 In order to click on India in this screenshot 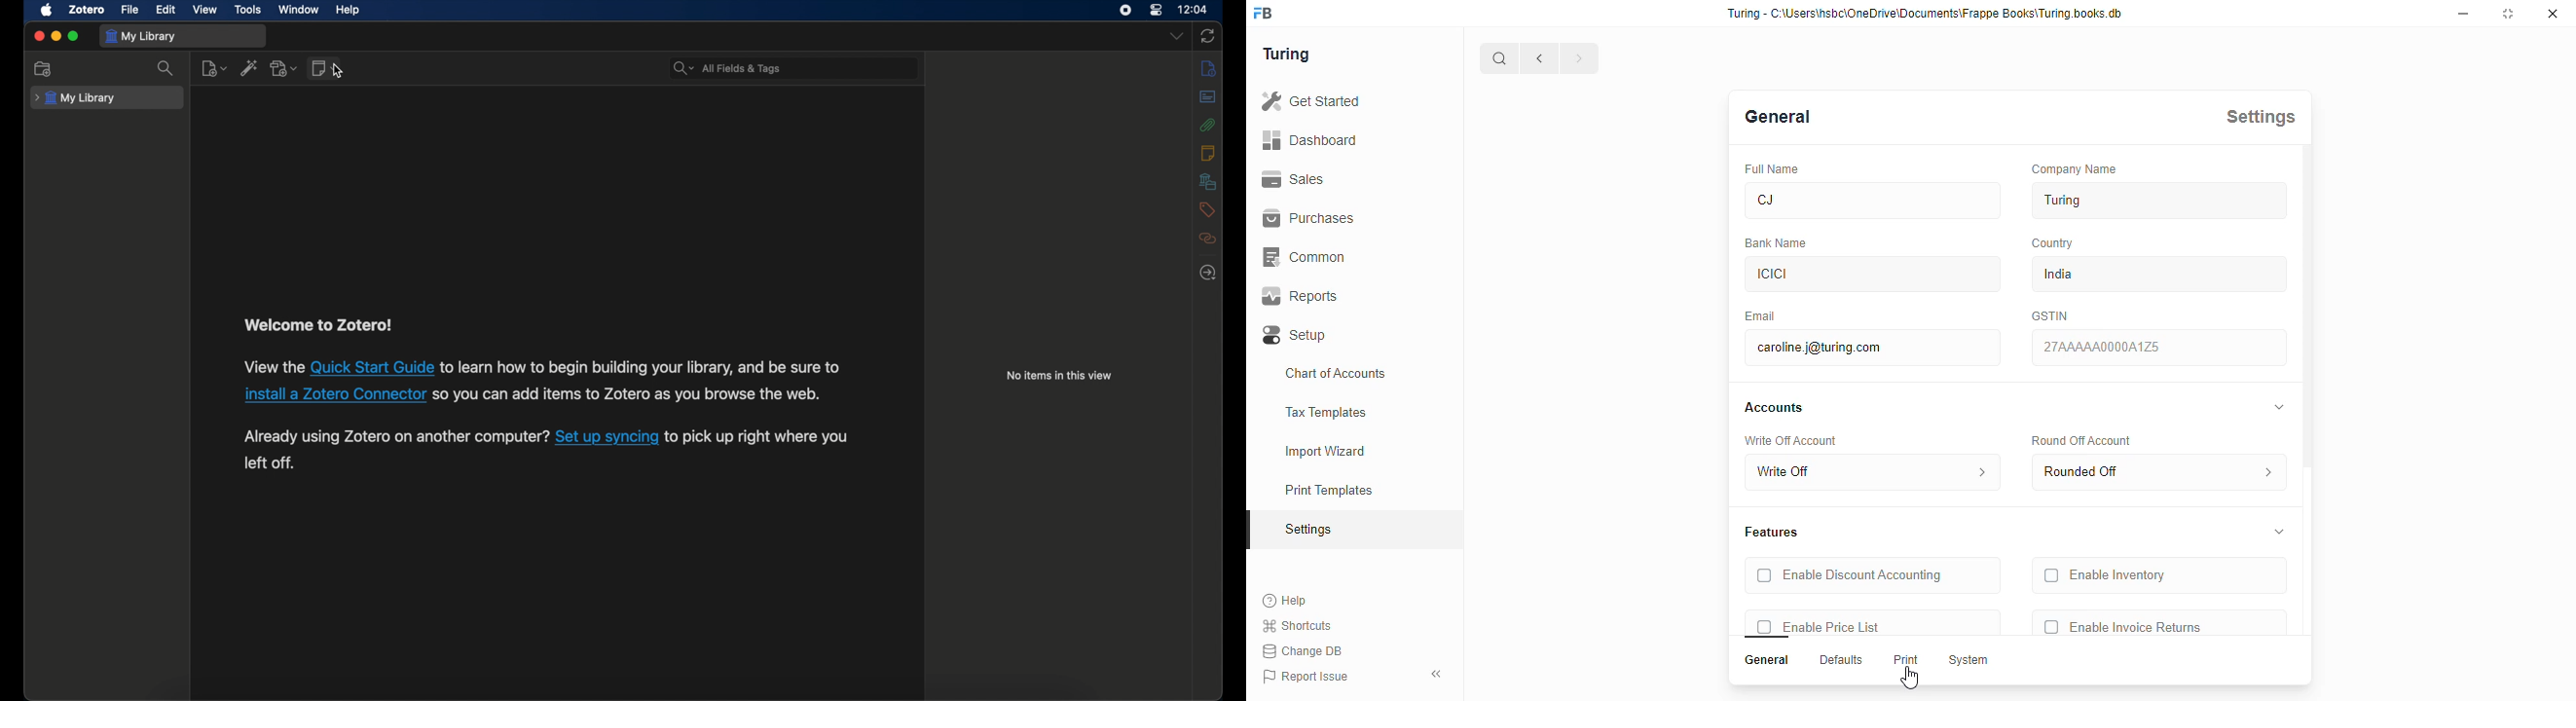, I will do `click(2159, 274)`.